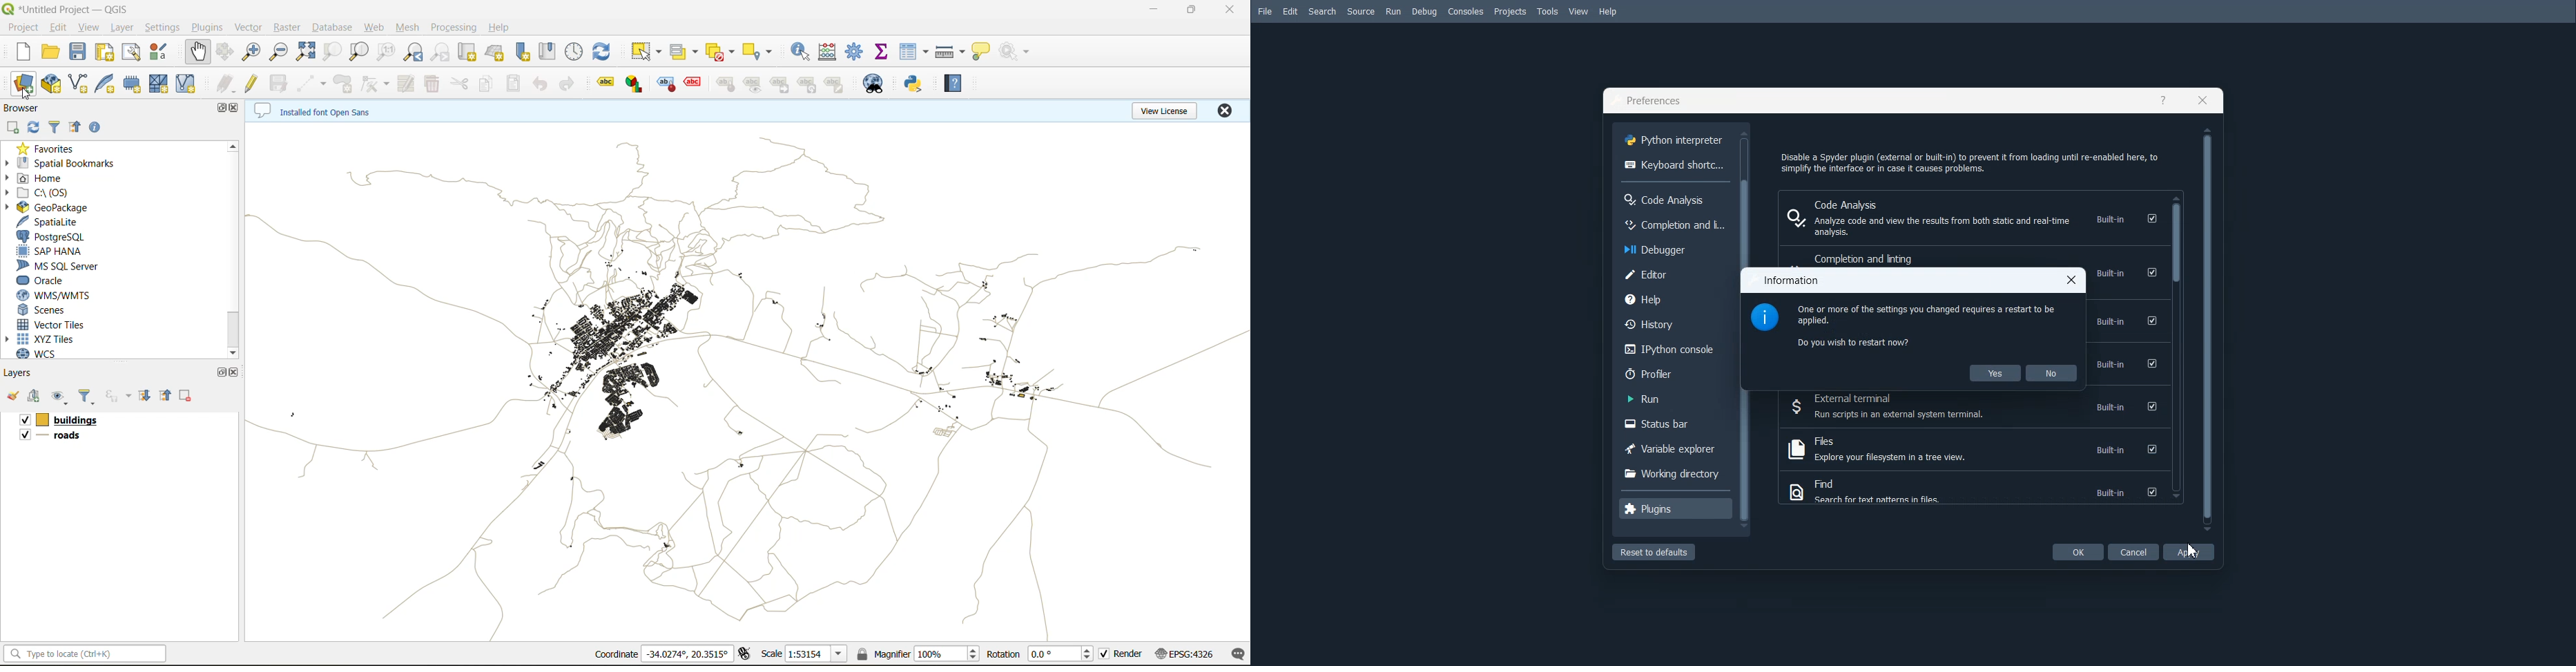 The width and height of the screenshot is (2576, 672). What do you see at coordinates (1673, 448) in the screenshot?
I see `Variable explorer` at bounding box center [1673, 448].